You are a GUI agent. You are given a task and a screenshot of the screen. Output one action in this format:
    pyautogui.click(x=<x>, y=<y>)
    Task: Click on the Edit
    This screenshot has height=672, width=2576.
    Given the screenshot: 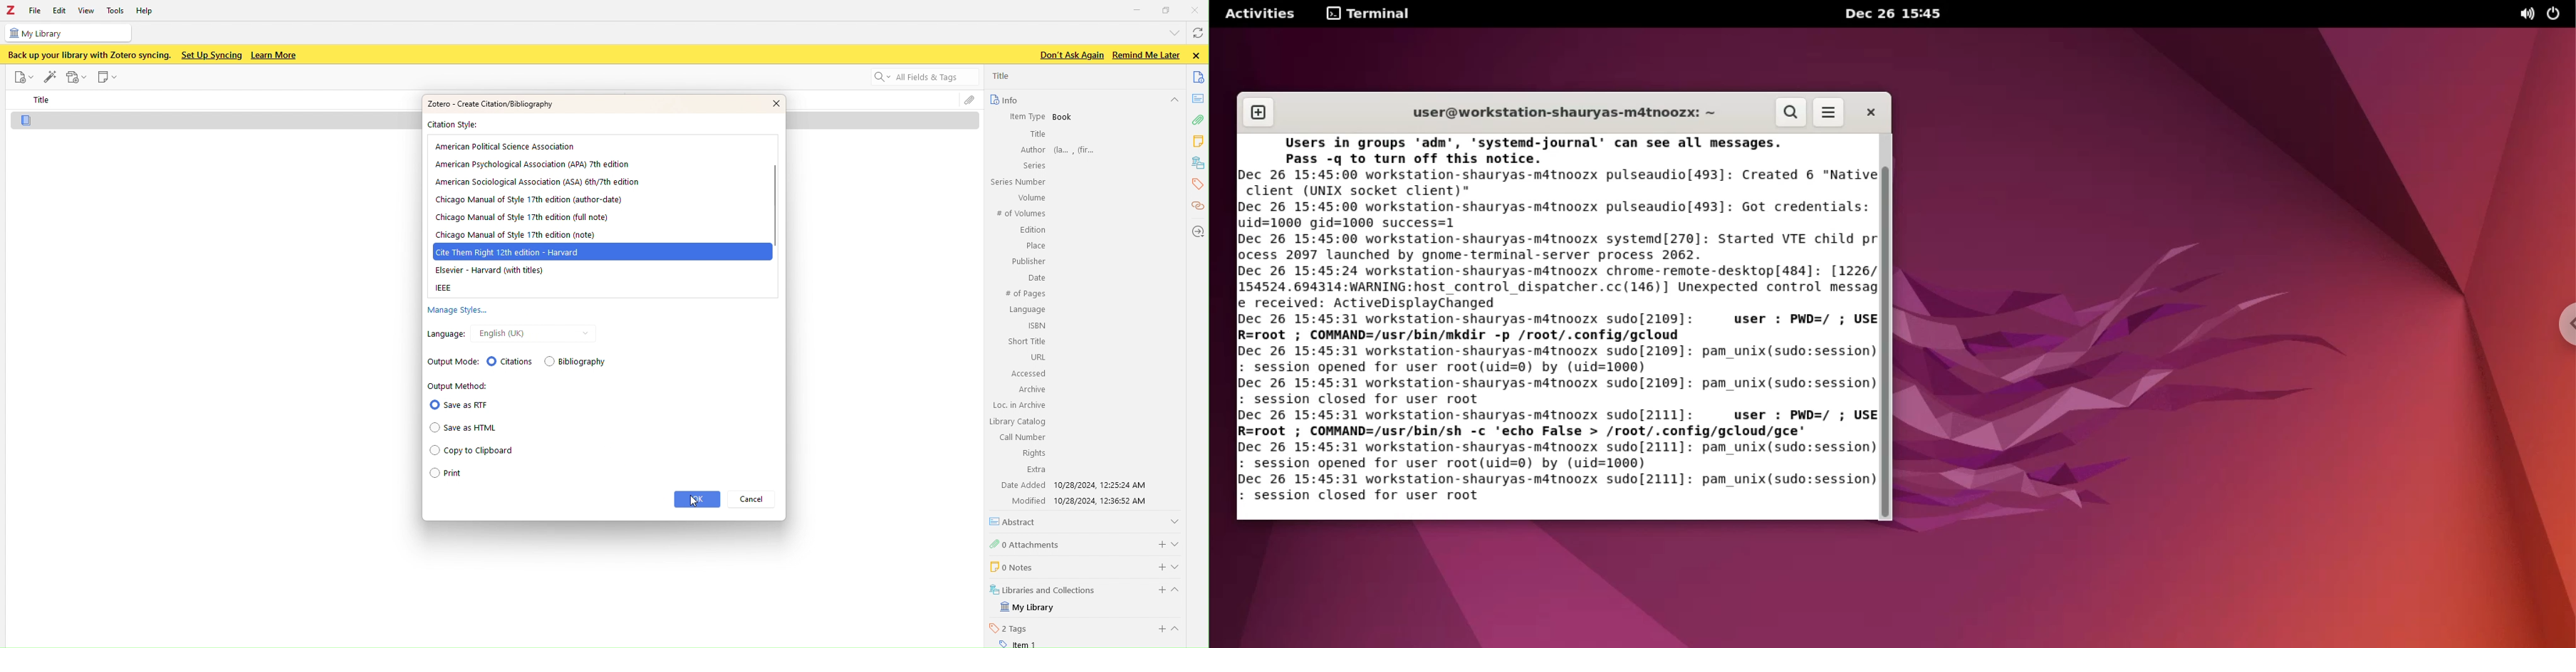 What is the action you would take?
    pyautogui.click(x=59, y=11)
    